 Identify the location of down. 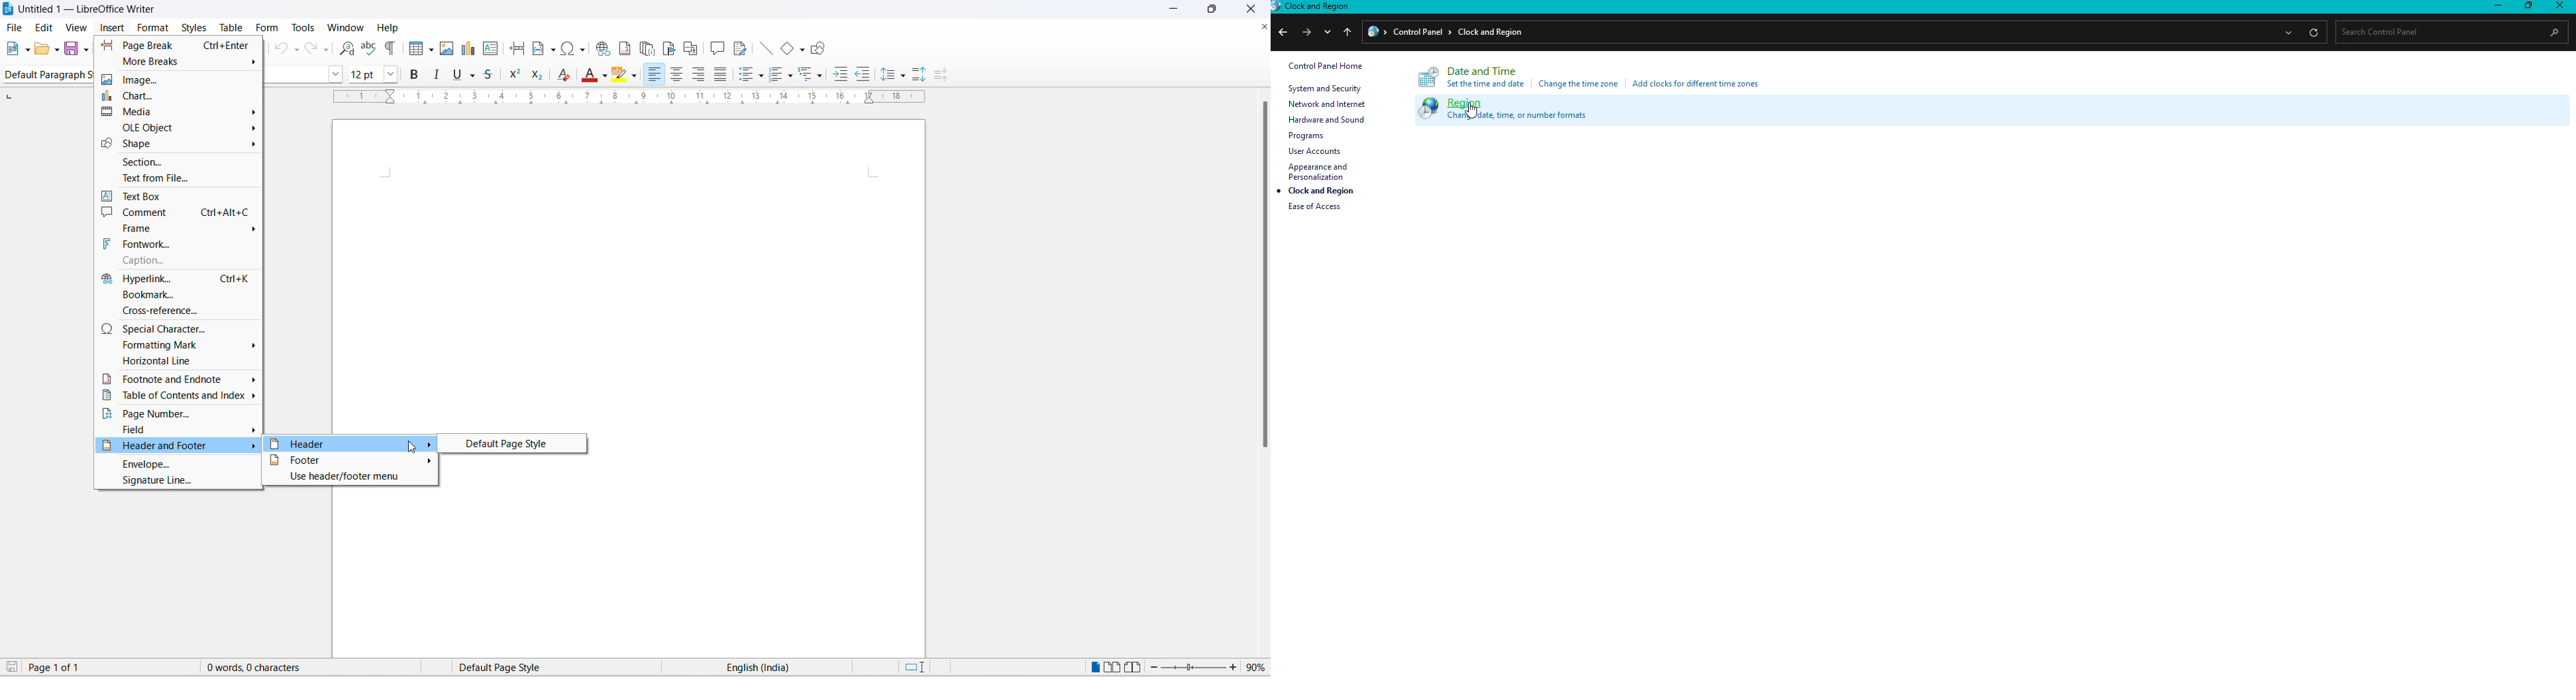
(1330, 35).